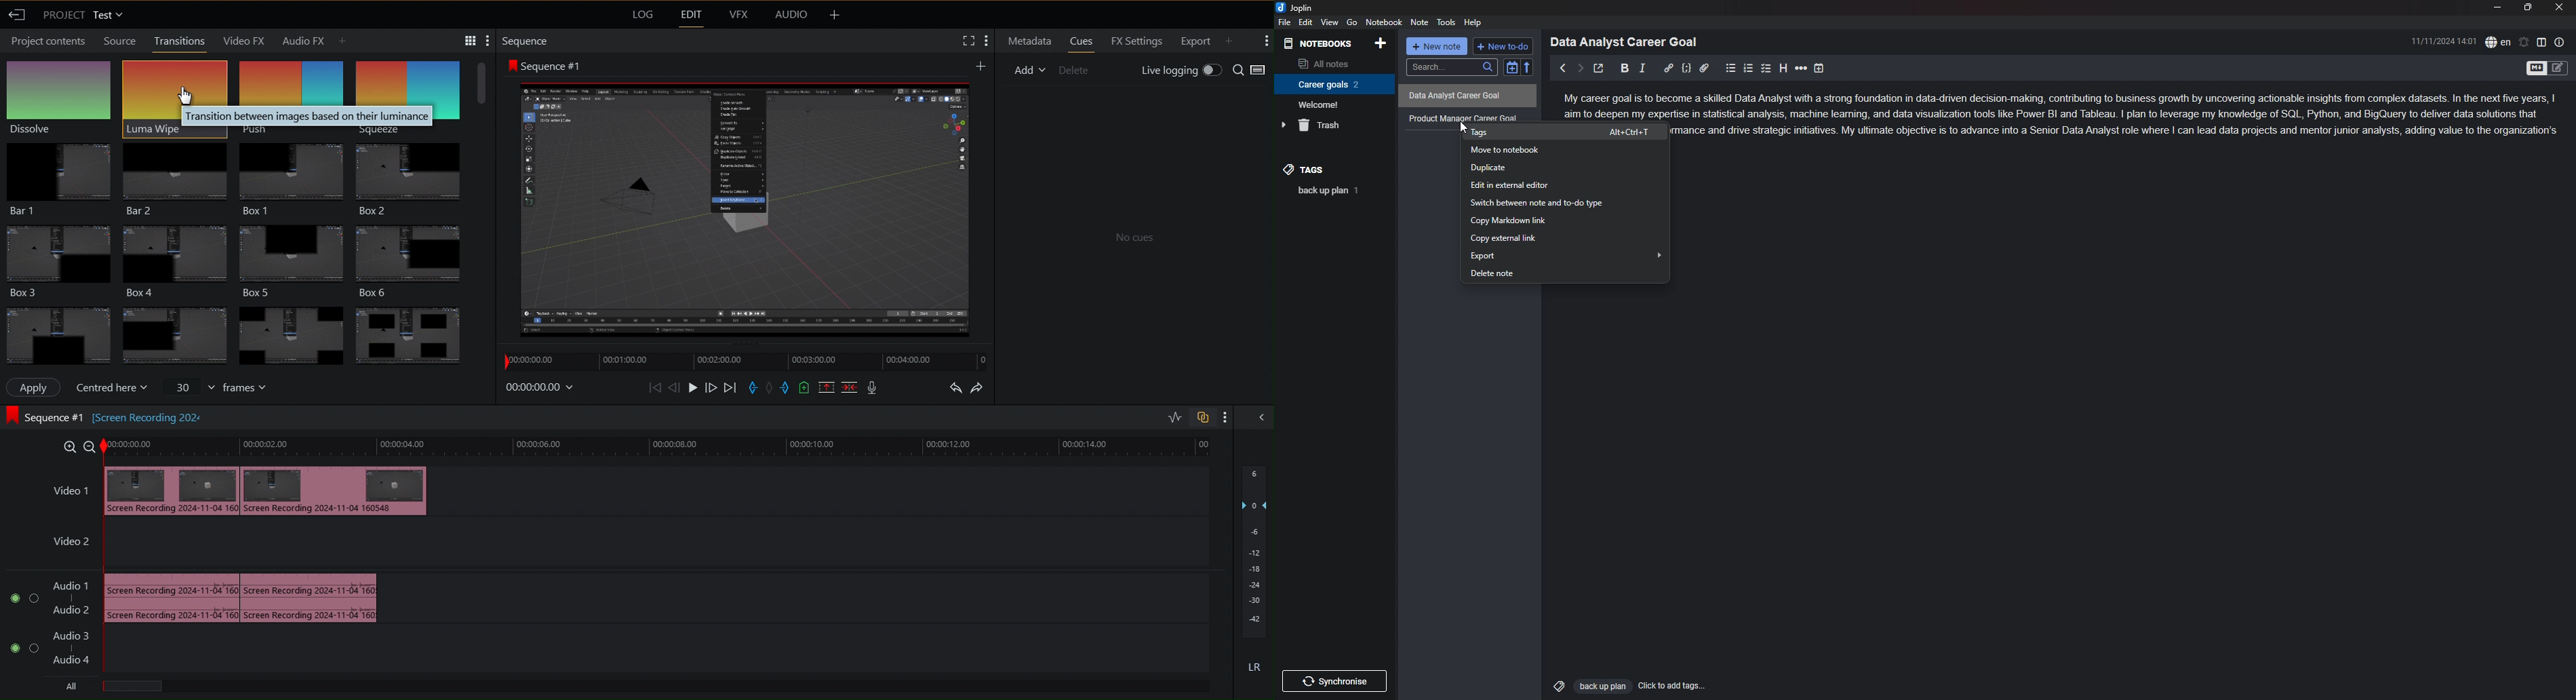  Describe the element at coordinates (1446, 22) in the screenshot. I see `tools` at that location.